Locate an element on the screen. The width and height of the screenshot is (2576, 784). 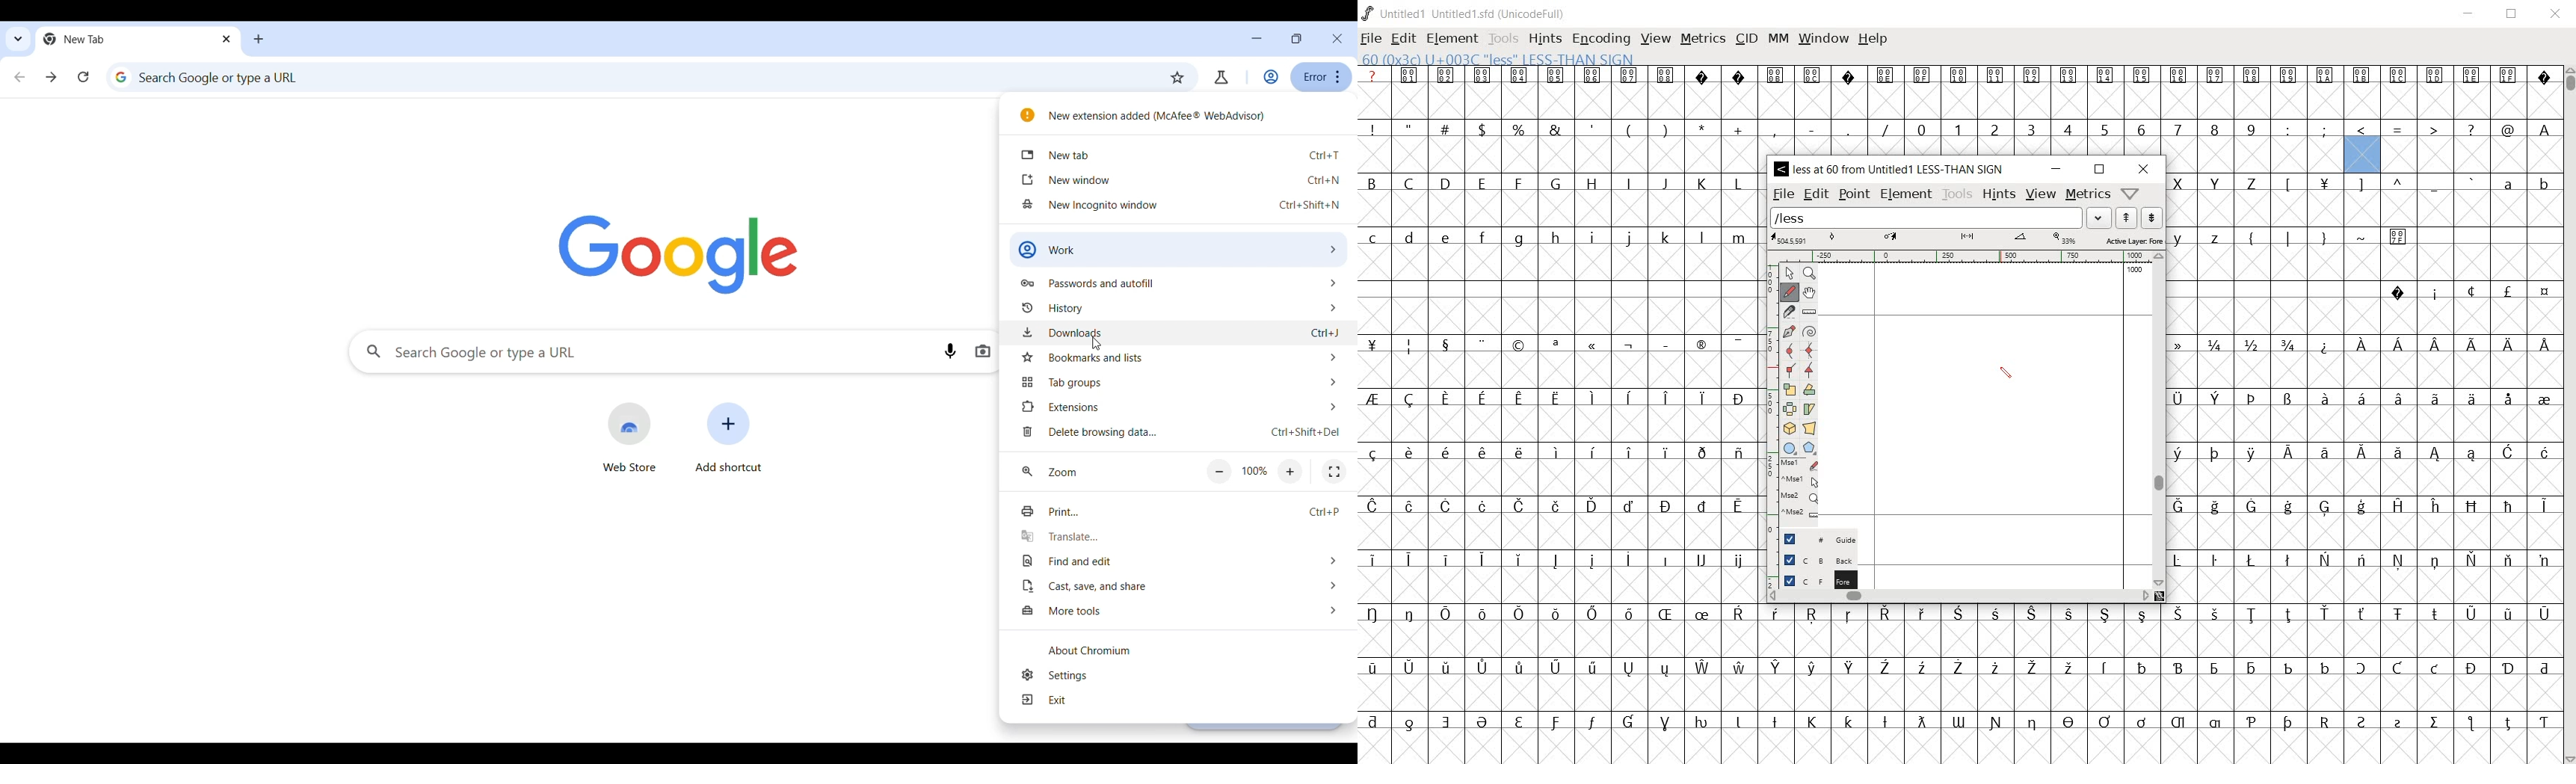
flip the selection is located at coordinates (1790, 407).